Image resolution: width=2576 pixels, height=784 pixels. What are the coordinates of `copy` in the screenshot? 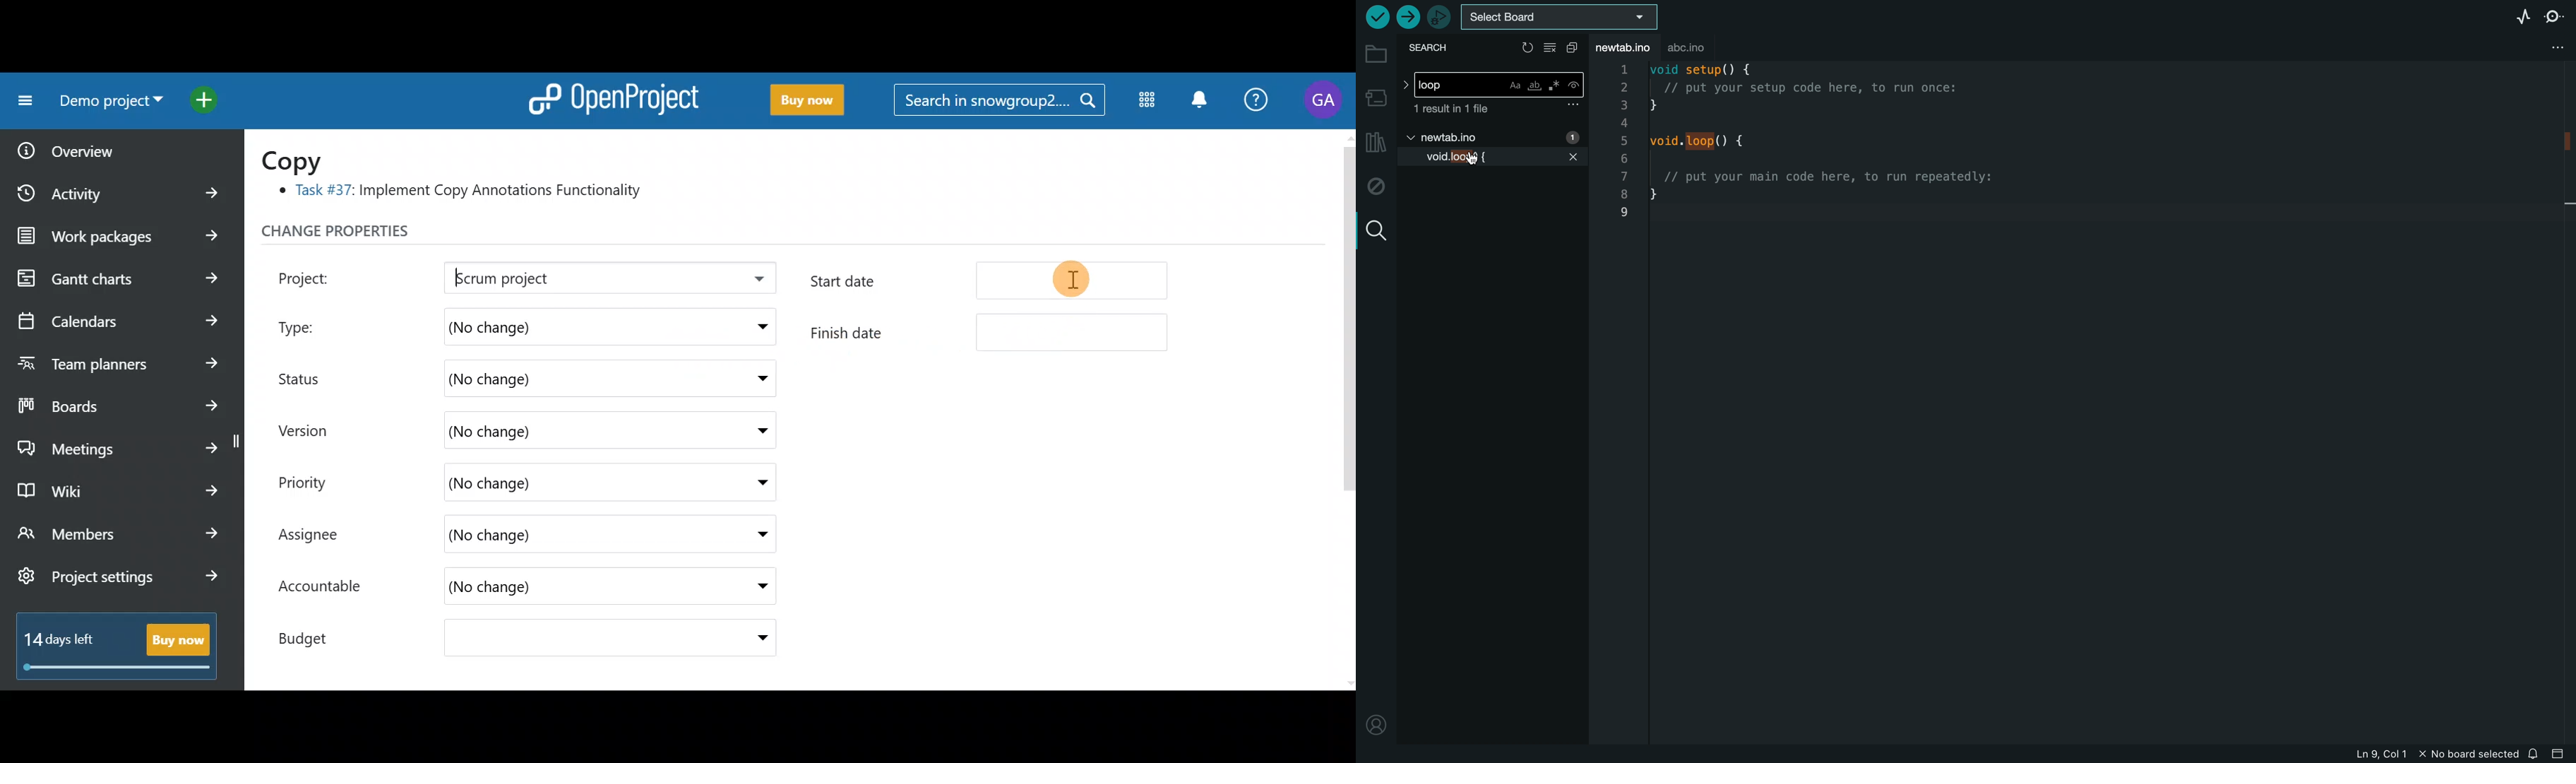 It's located at (1576, 48).